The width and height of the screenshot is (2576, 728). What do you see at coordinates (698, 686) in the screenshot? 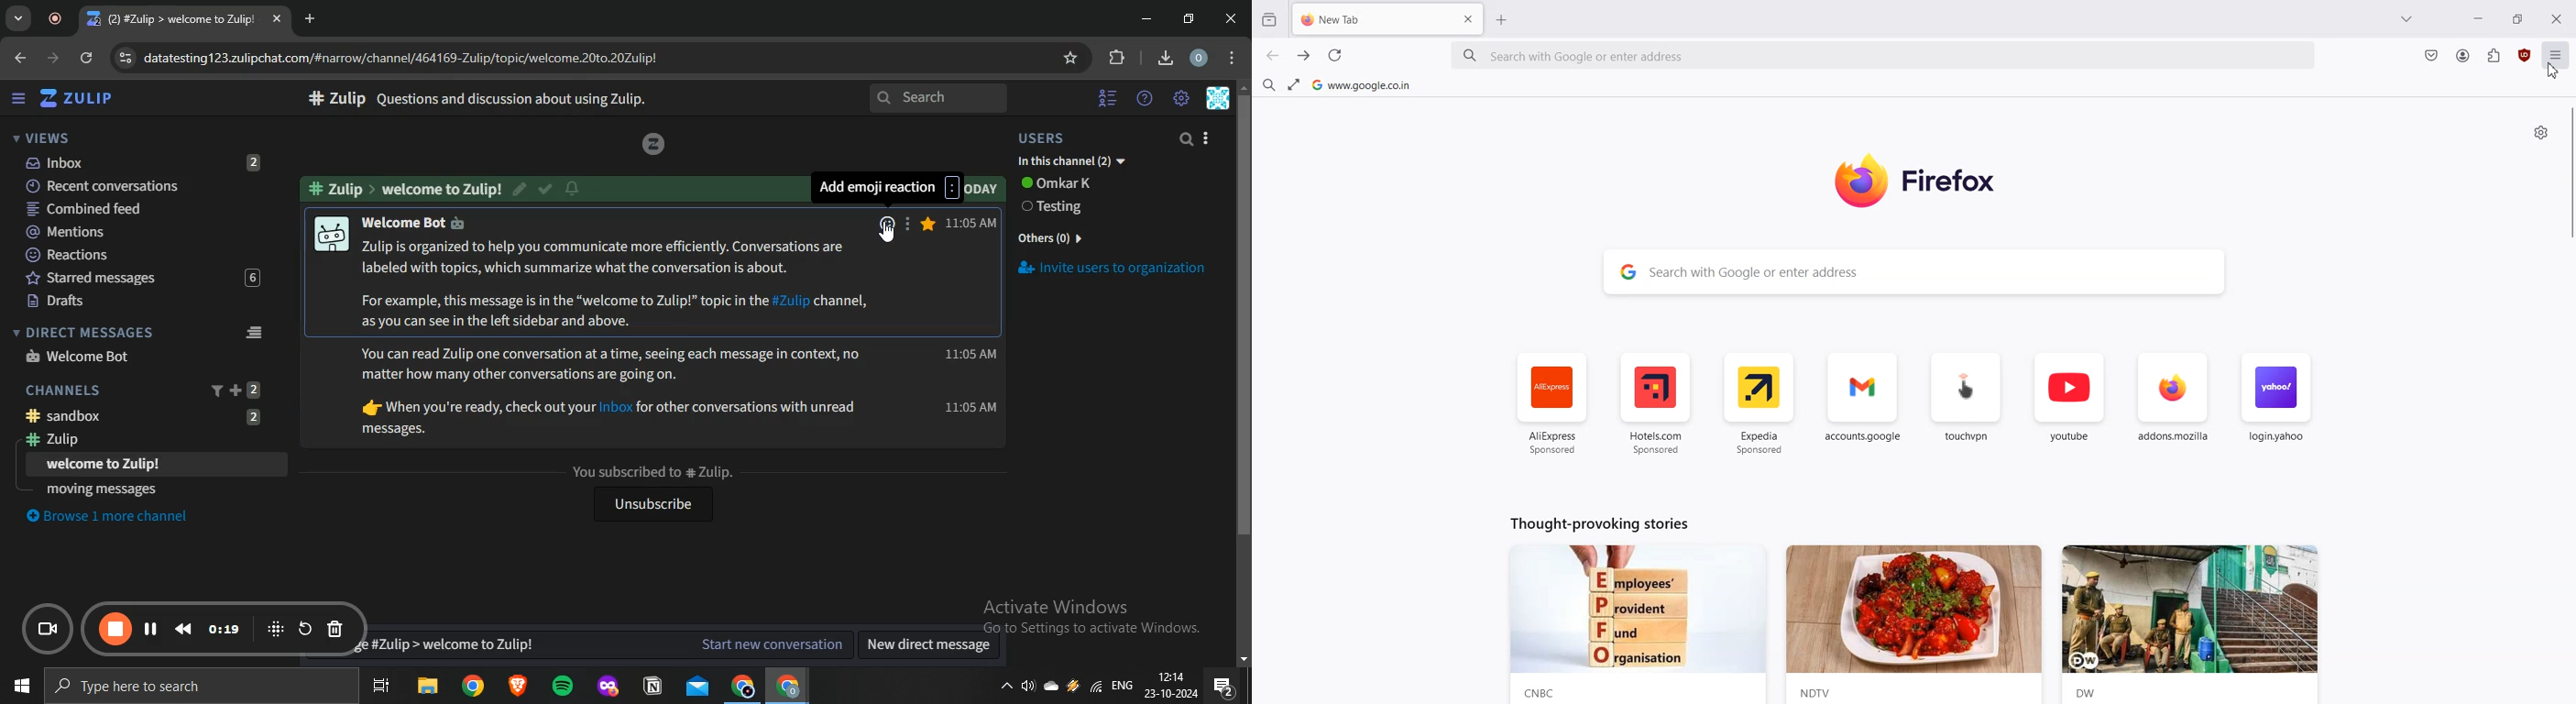
I see `outlook` at bounding box center [698, 686].